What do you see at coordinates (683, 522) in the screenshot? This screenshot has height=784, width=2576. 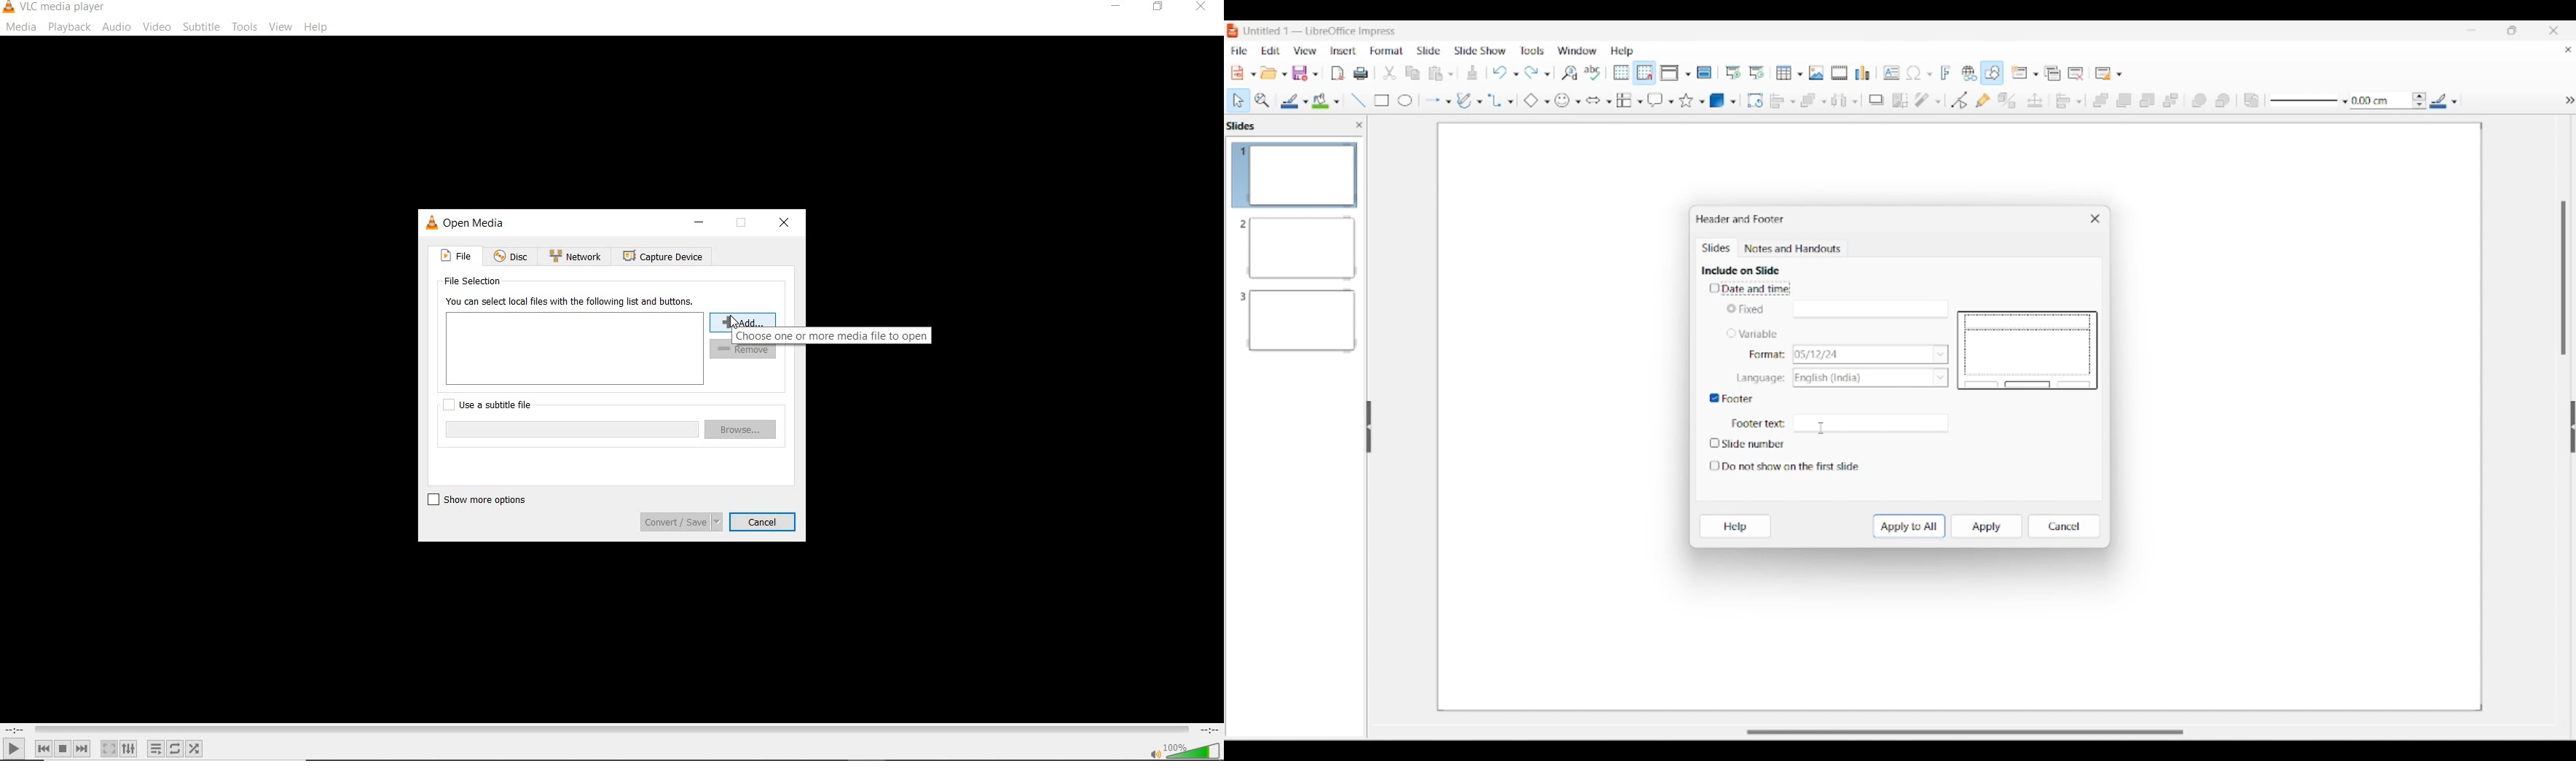 I see `convert/save` at bounding box center [683, 522].